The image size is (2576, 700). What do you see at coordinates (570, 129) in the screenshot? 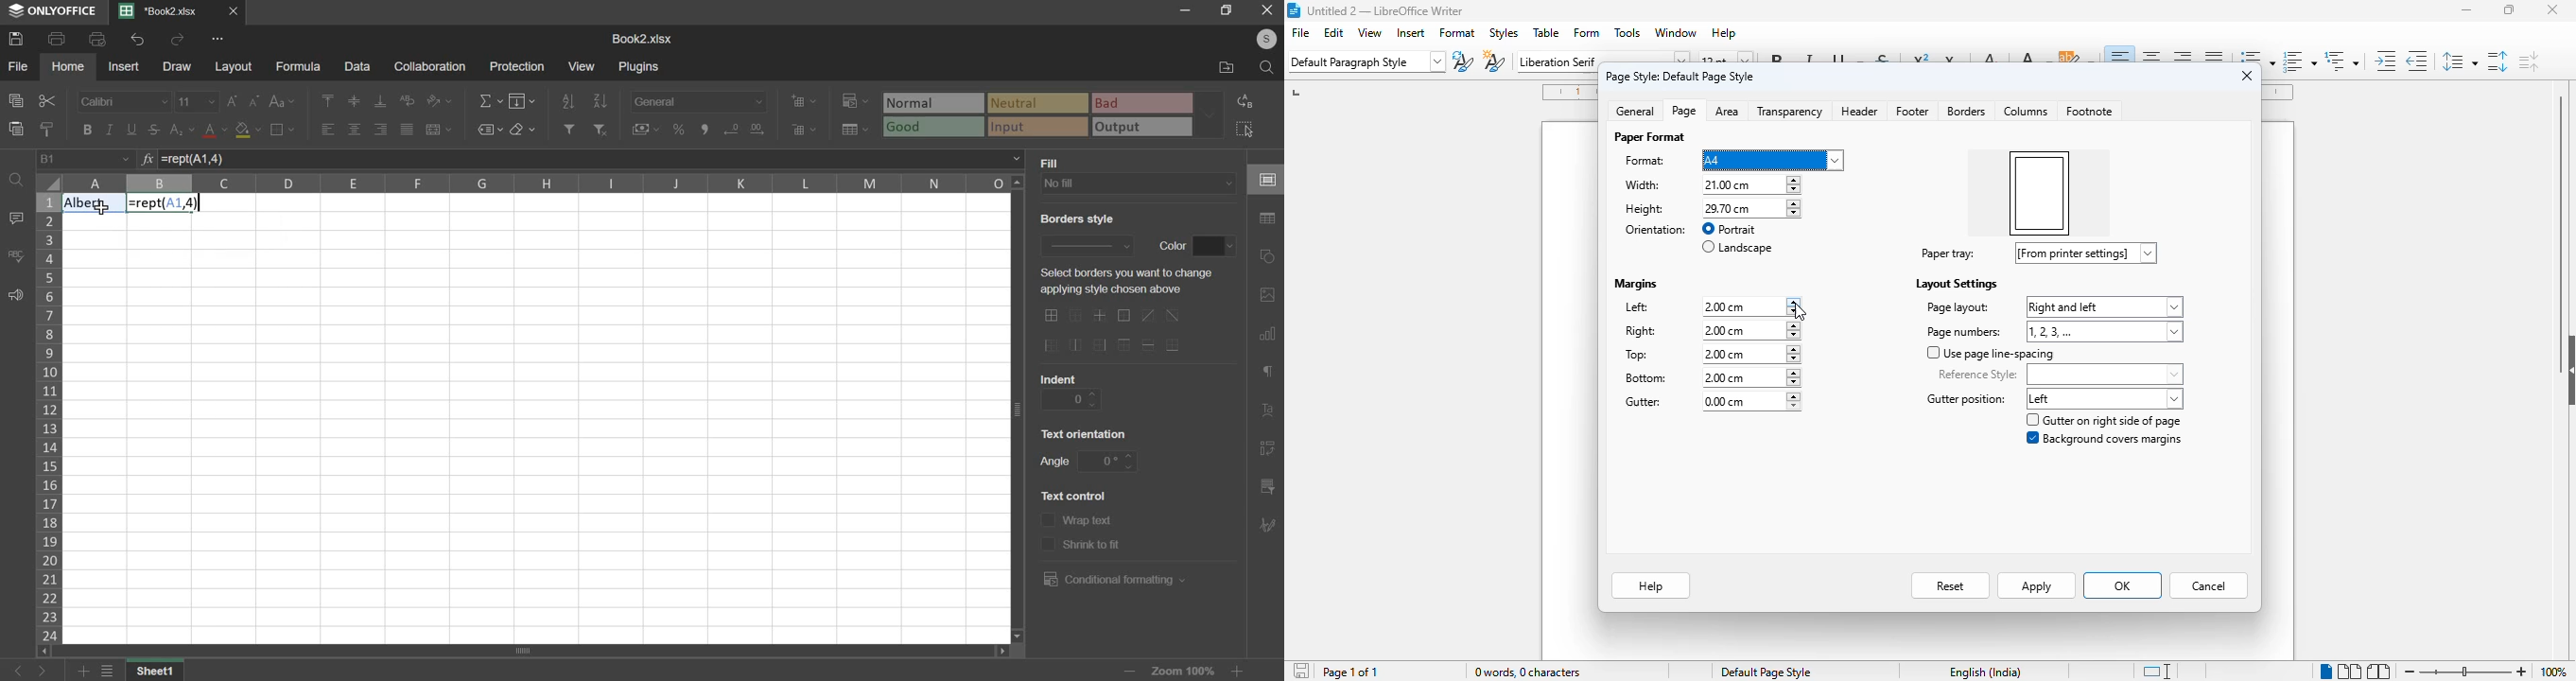
I see `add filter` at bounding box center [570, 129].